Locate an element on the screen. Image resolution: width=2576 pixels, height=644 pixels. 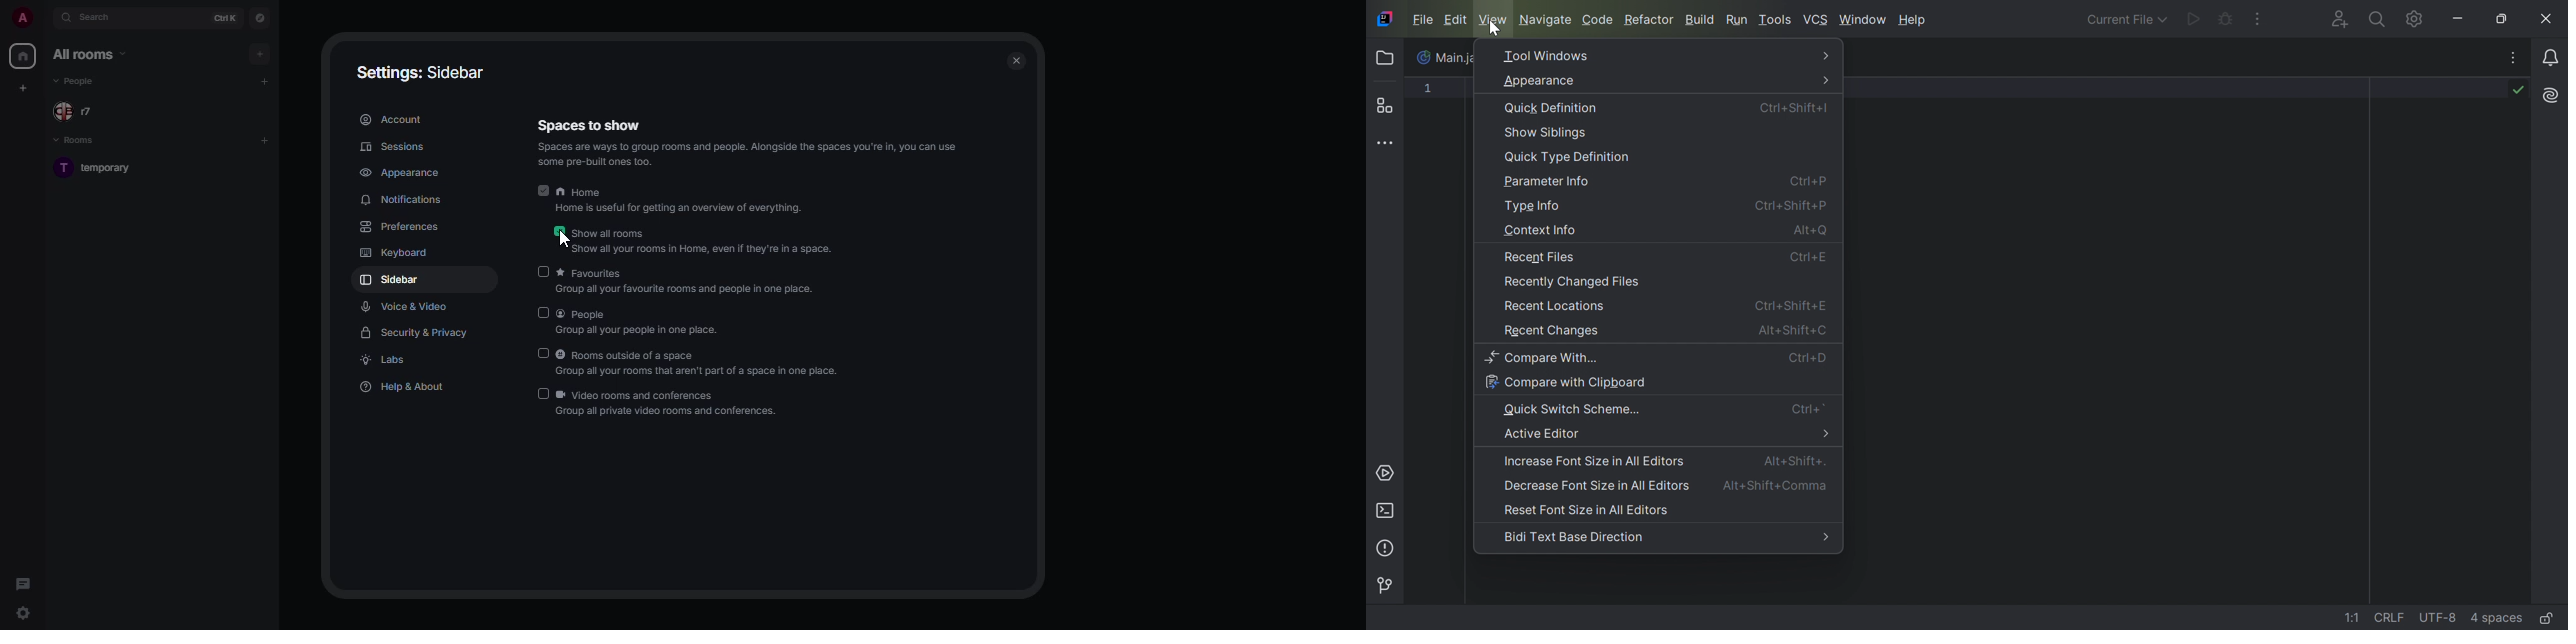
show all rooms is located at coordinates (703, 241).